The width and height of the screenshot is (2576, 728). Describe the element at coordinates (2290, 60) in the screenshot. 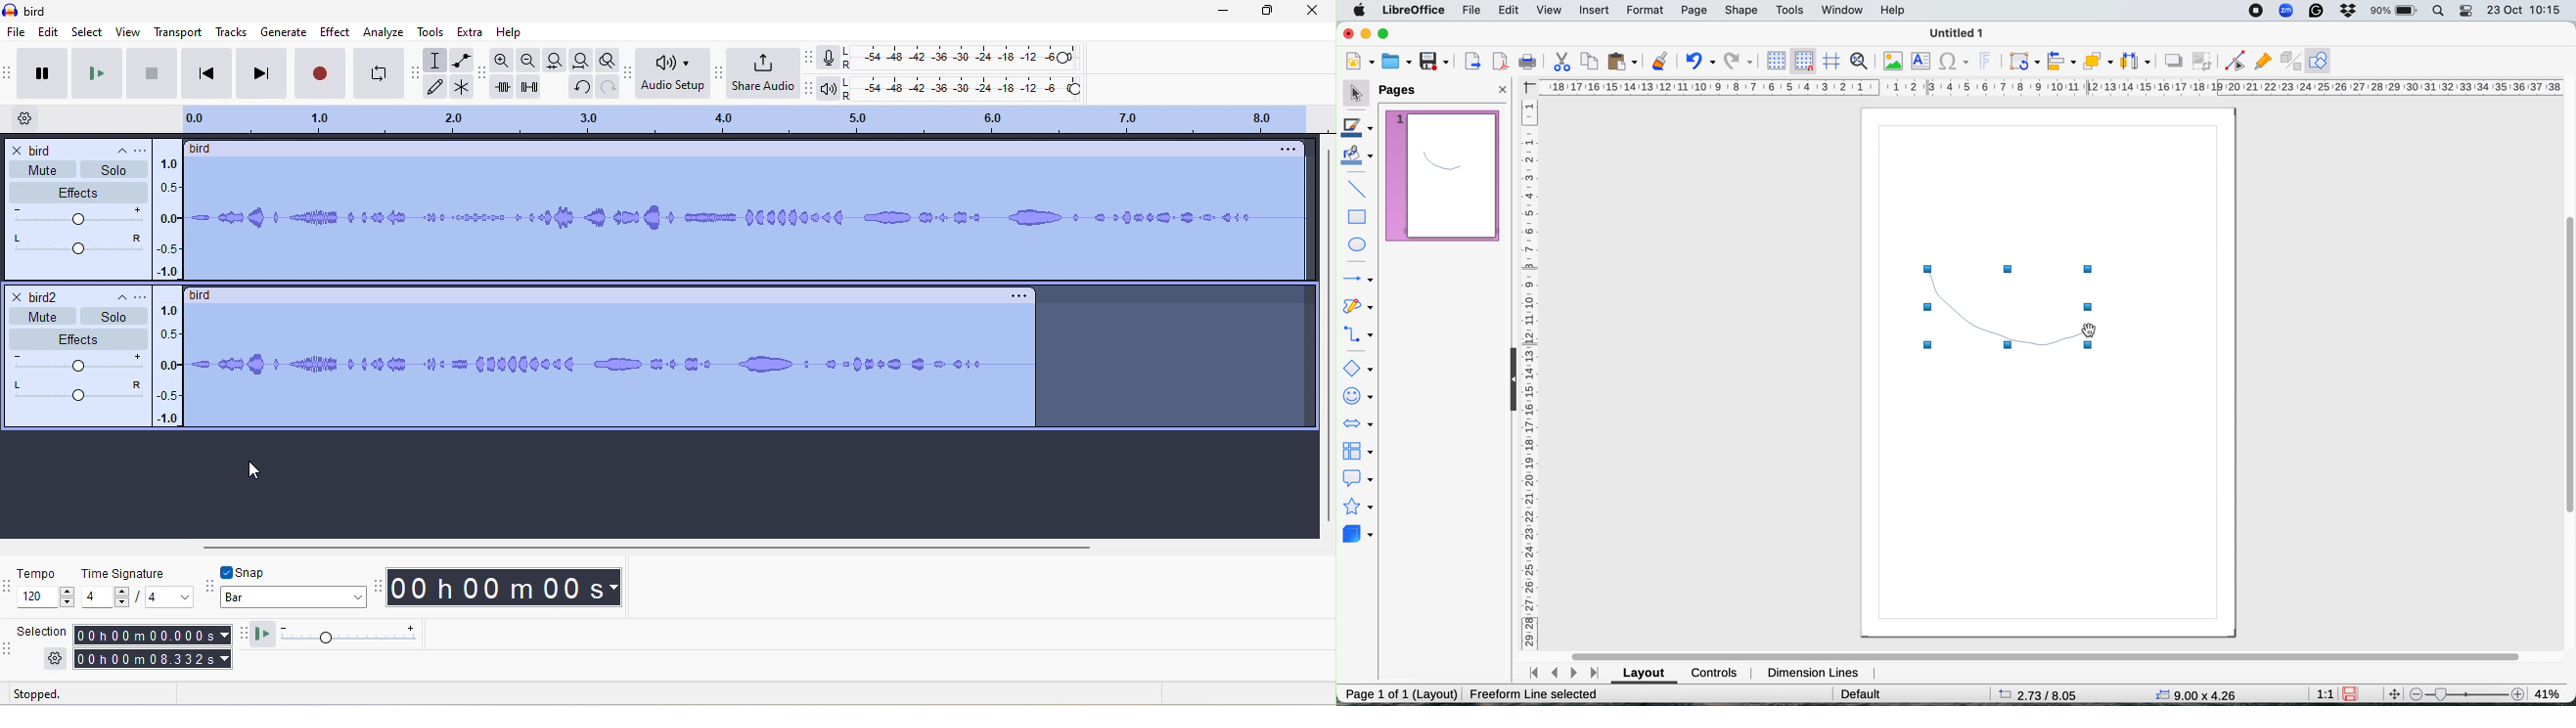

I see `toggle extrusions` at that location.